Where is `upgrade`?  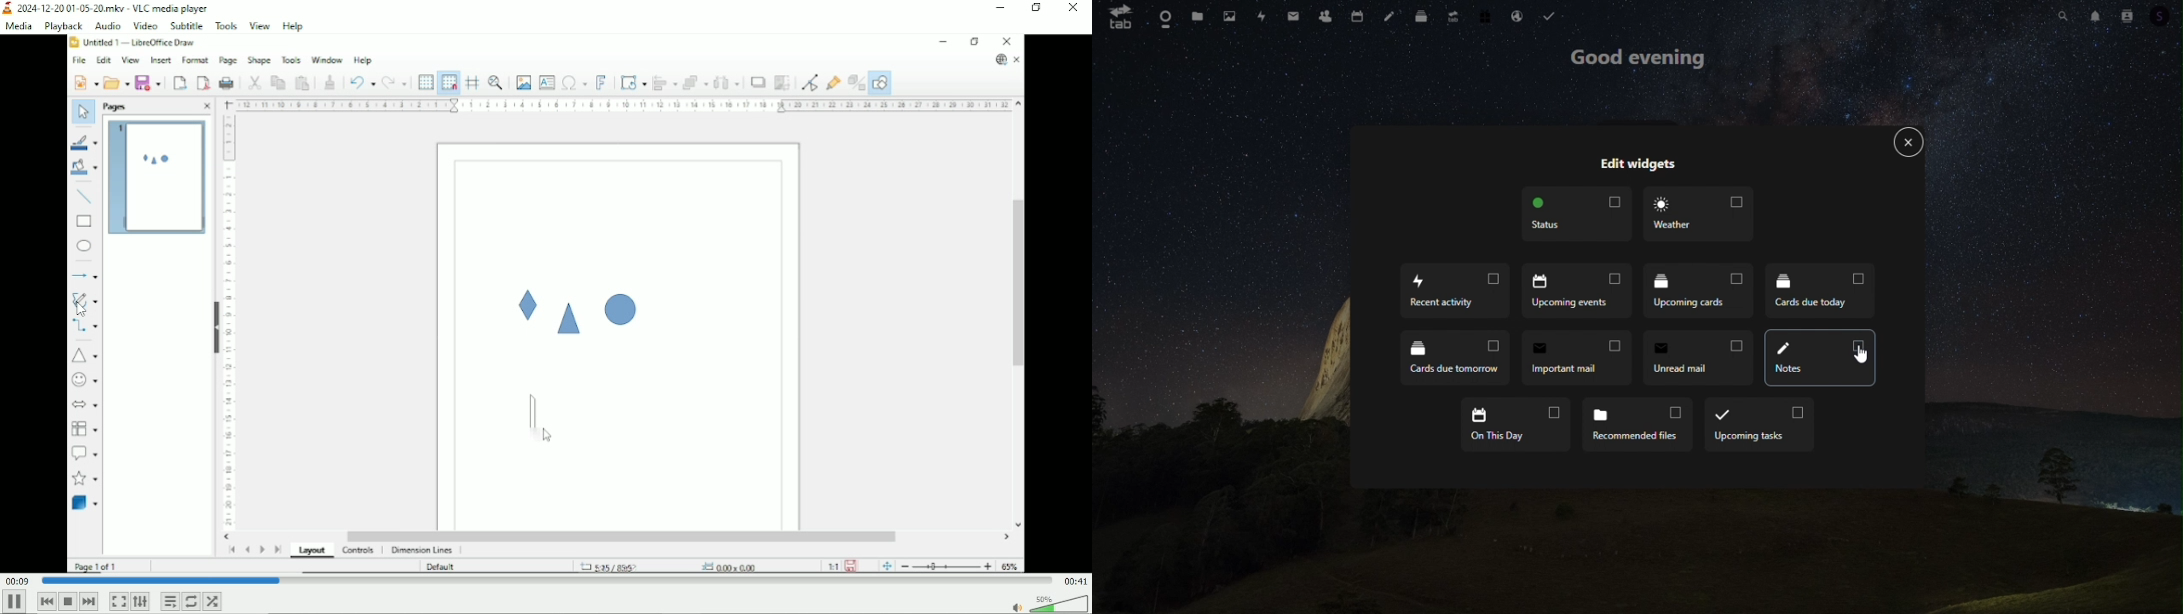 upgrade is located at coordinates (1454, 18).